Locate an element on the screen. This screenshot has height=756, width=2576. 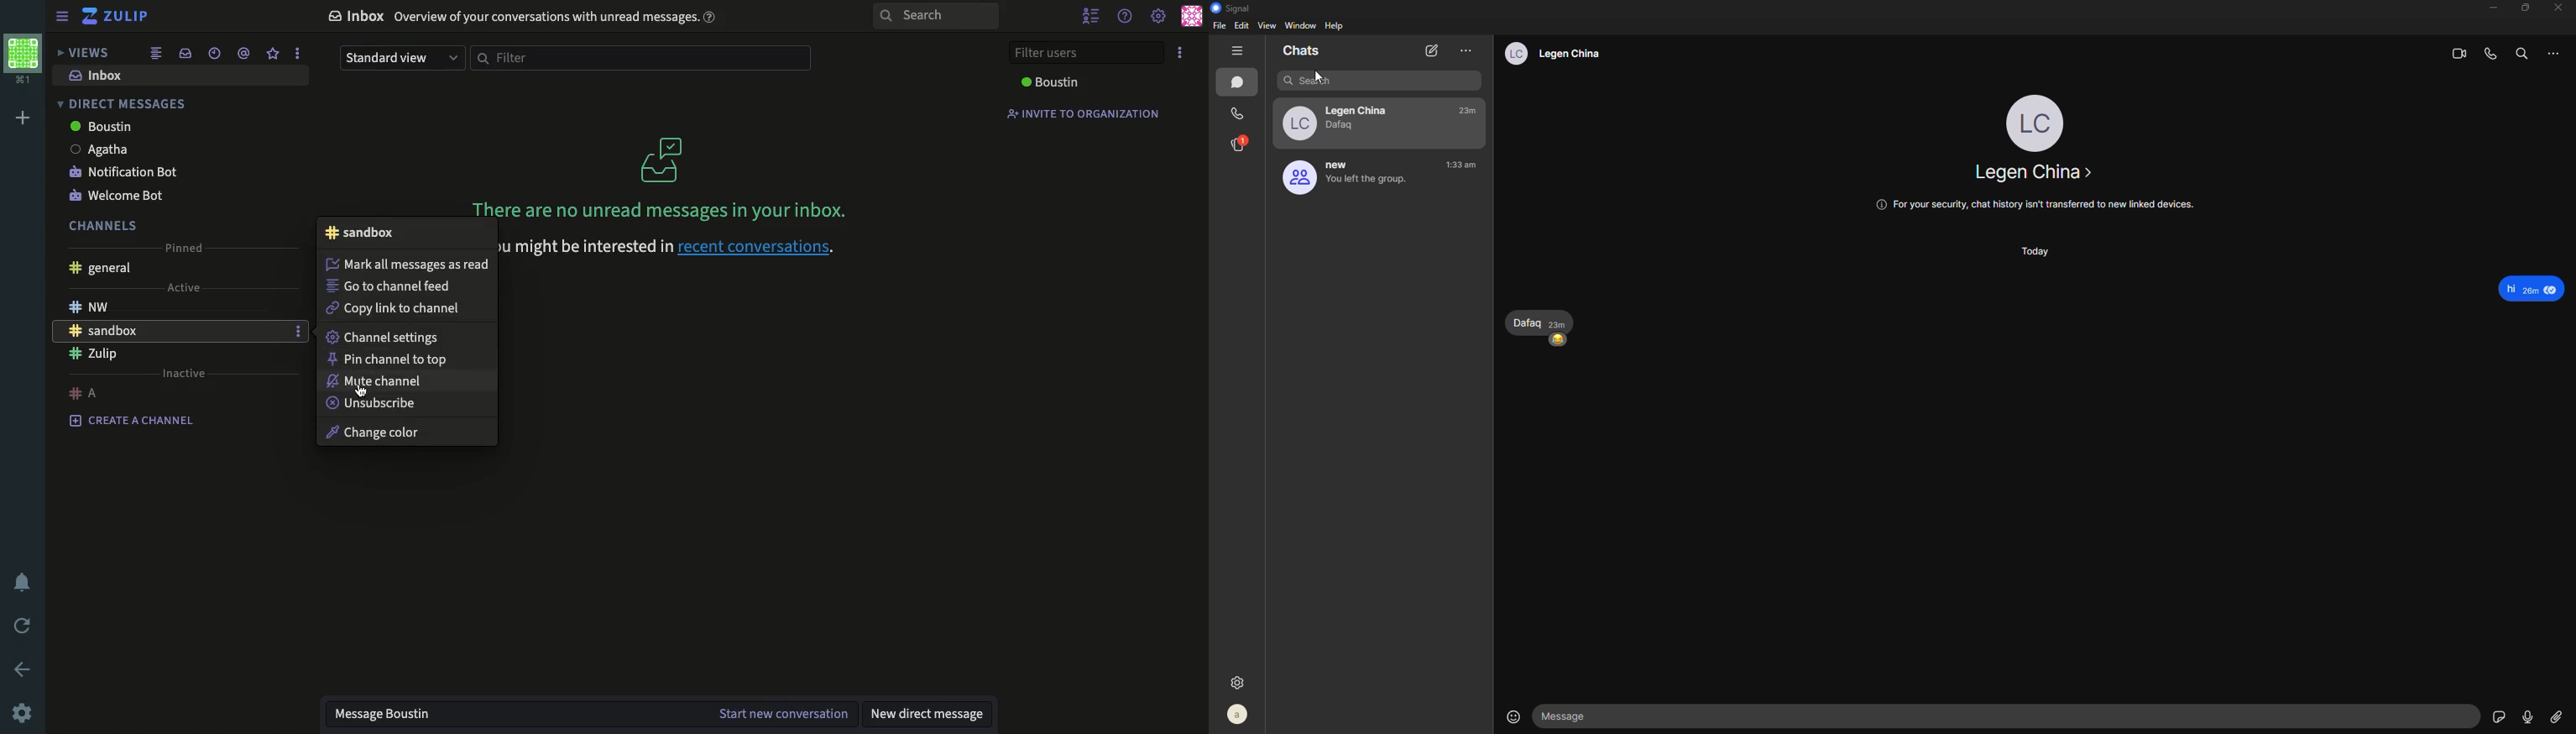
back is located at coordinates (23, 669).